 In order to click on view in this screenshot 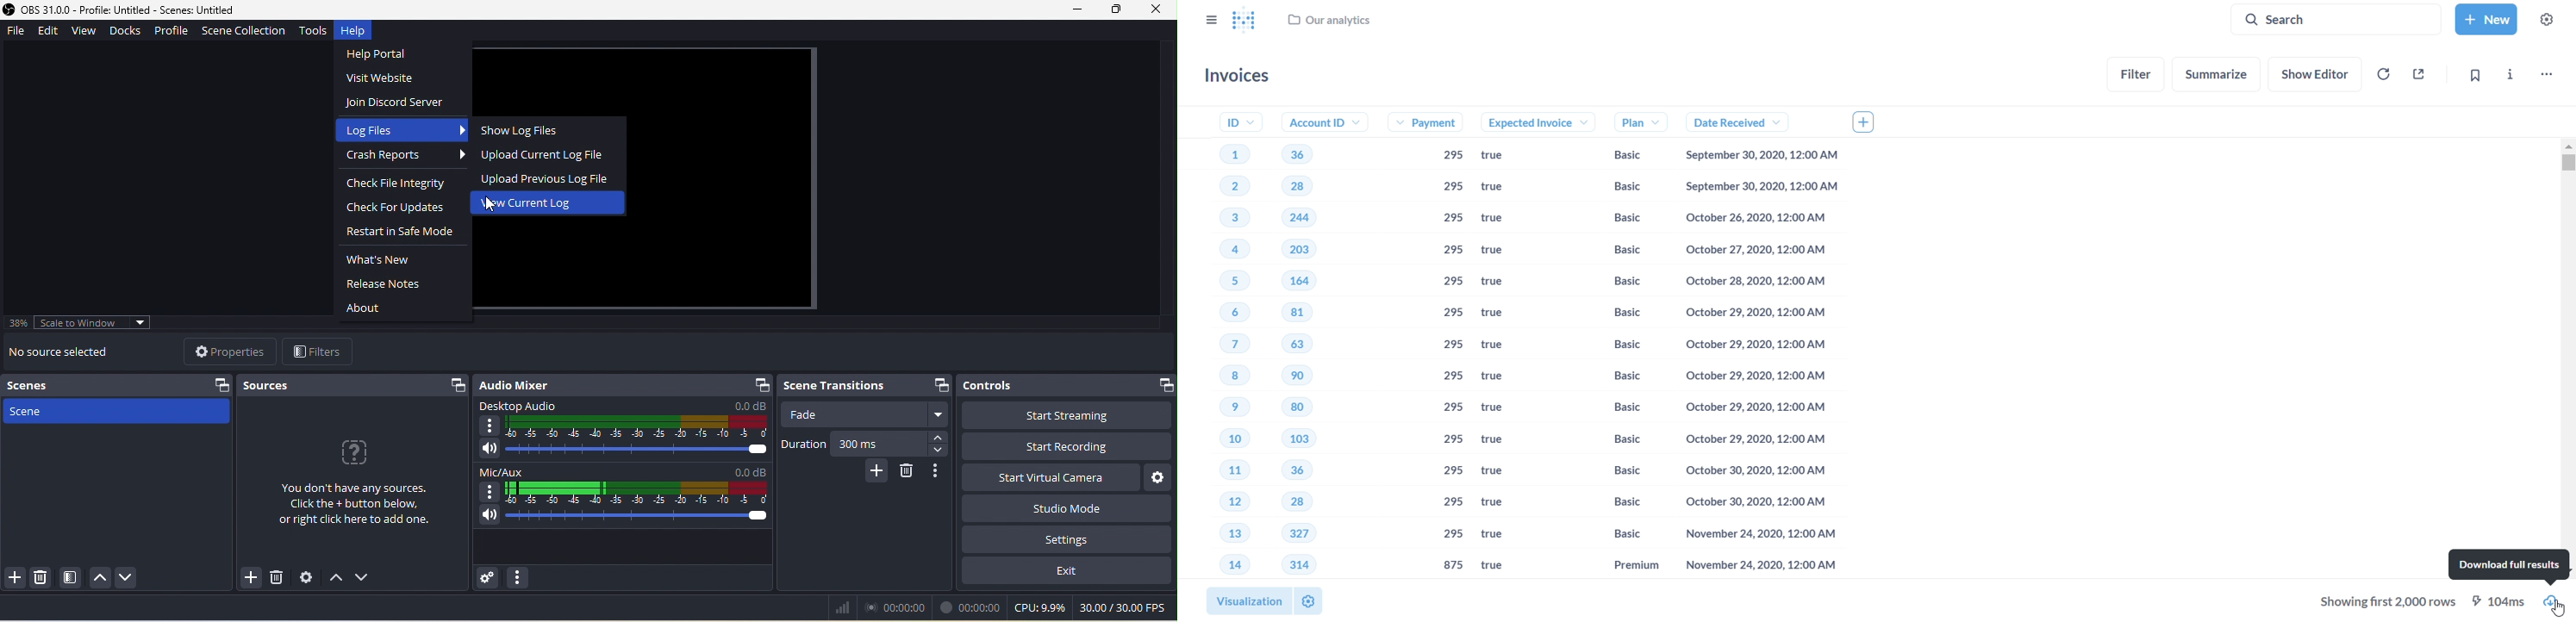, I will do `click(87, 32)`.